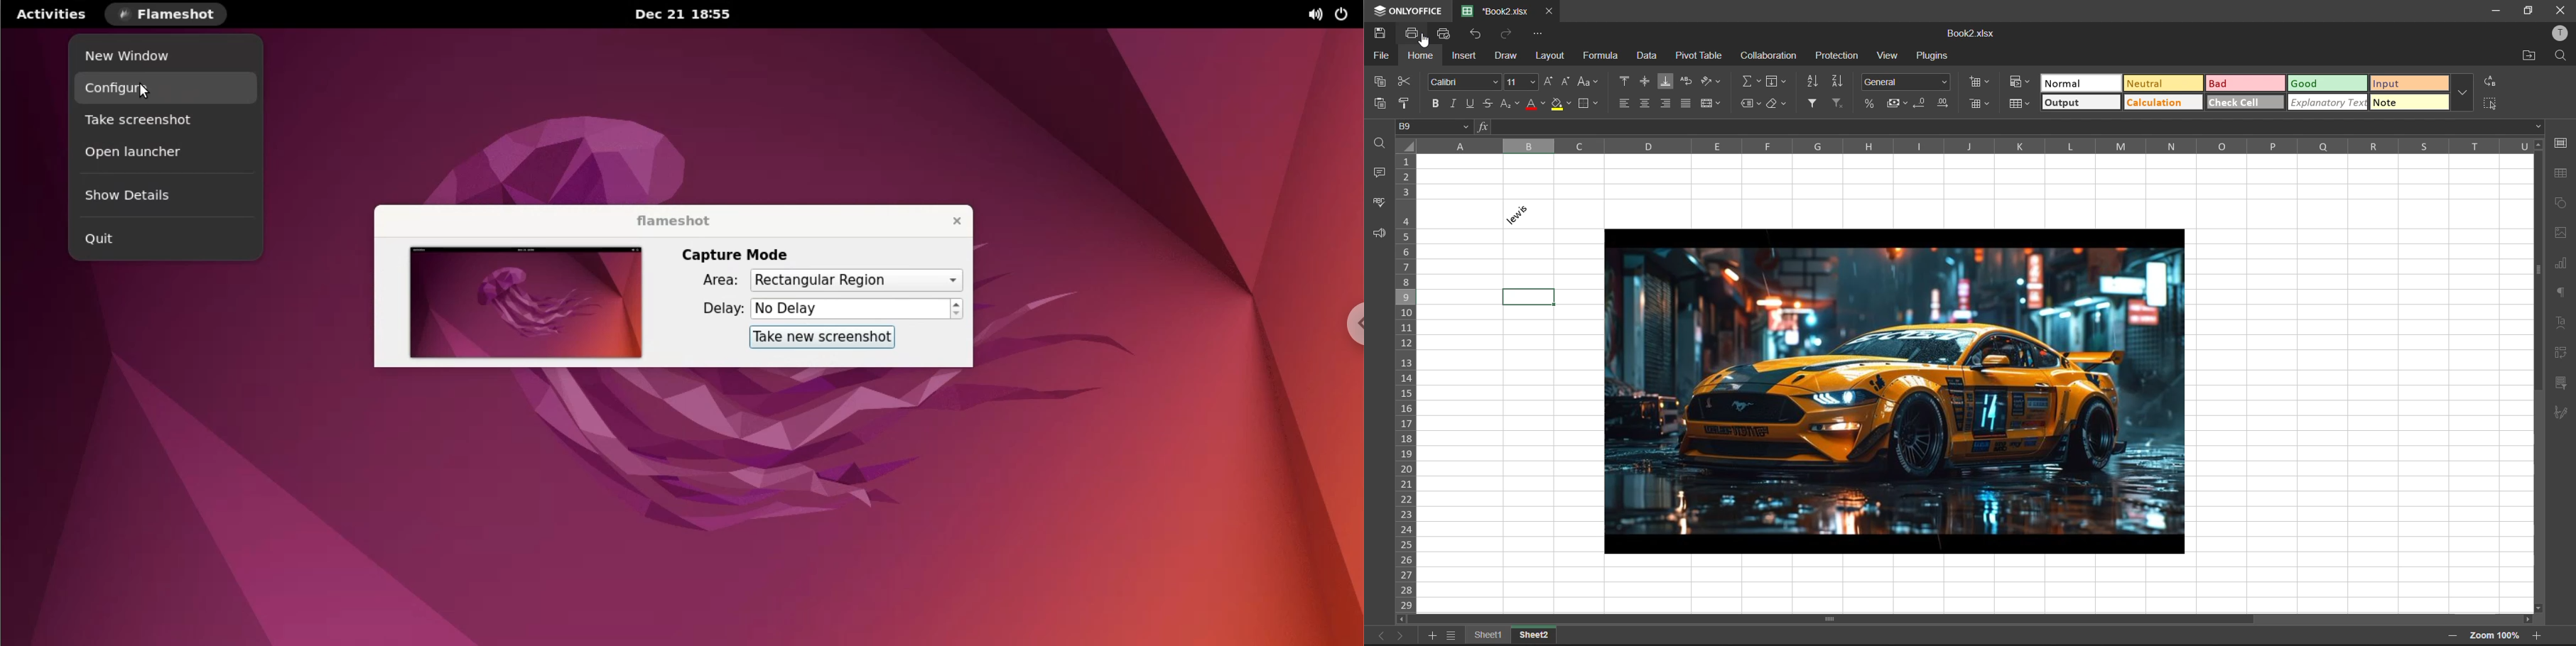 Image resolution: width=2576 pixels, height=672 pixels. I want to click on save, so click(1384, 32).